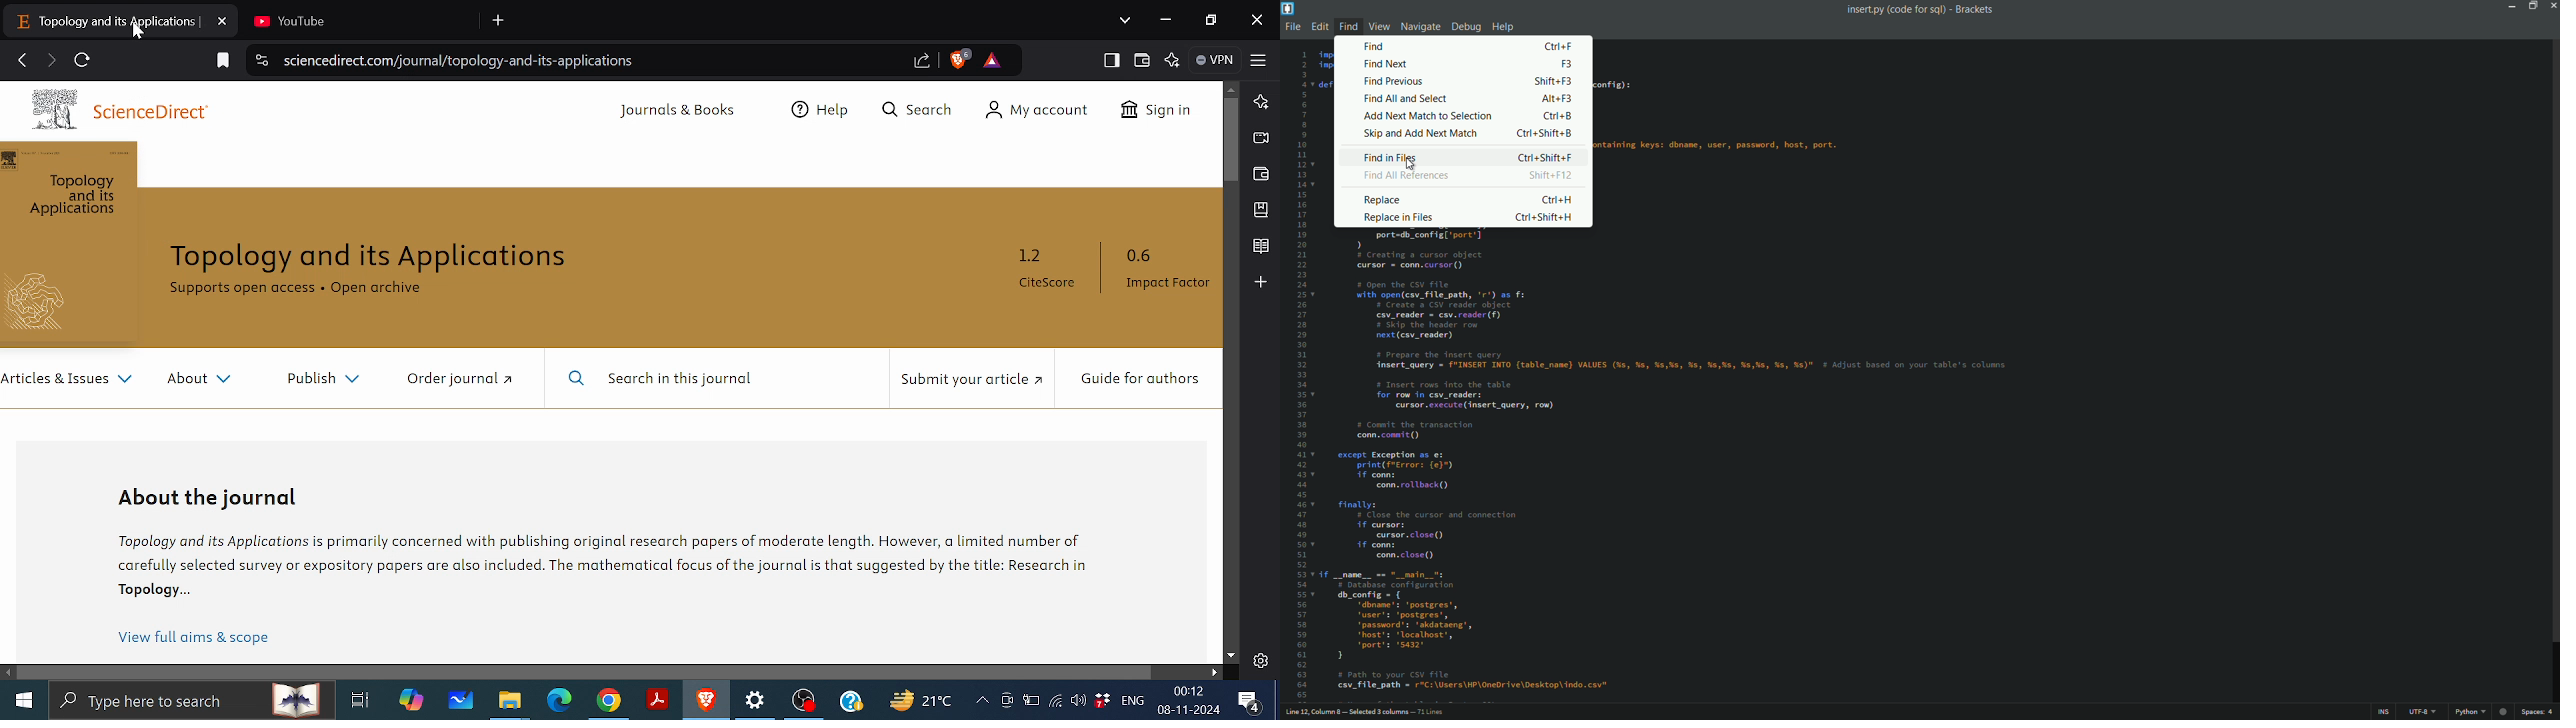 Image resolution: width=2576 pixels, height=728 pixels. What do you see at coordinates (2473, 713) in the screenshot?
I see `file format` at bounding box center [2473, 713].